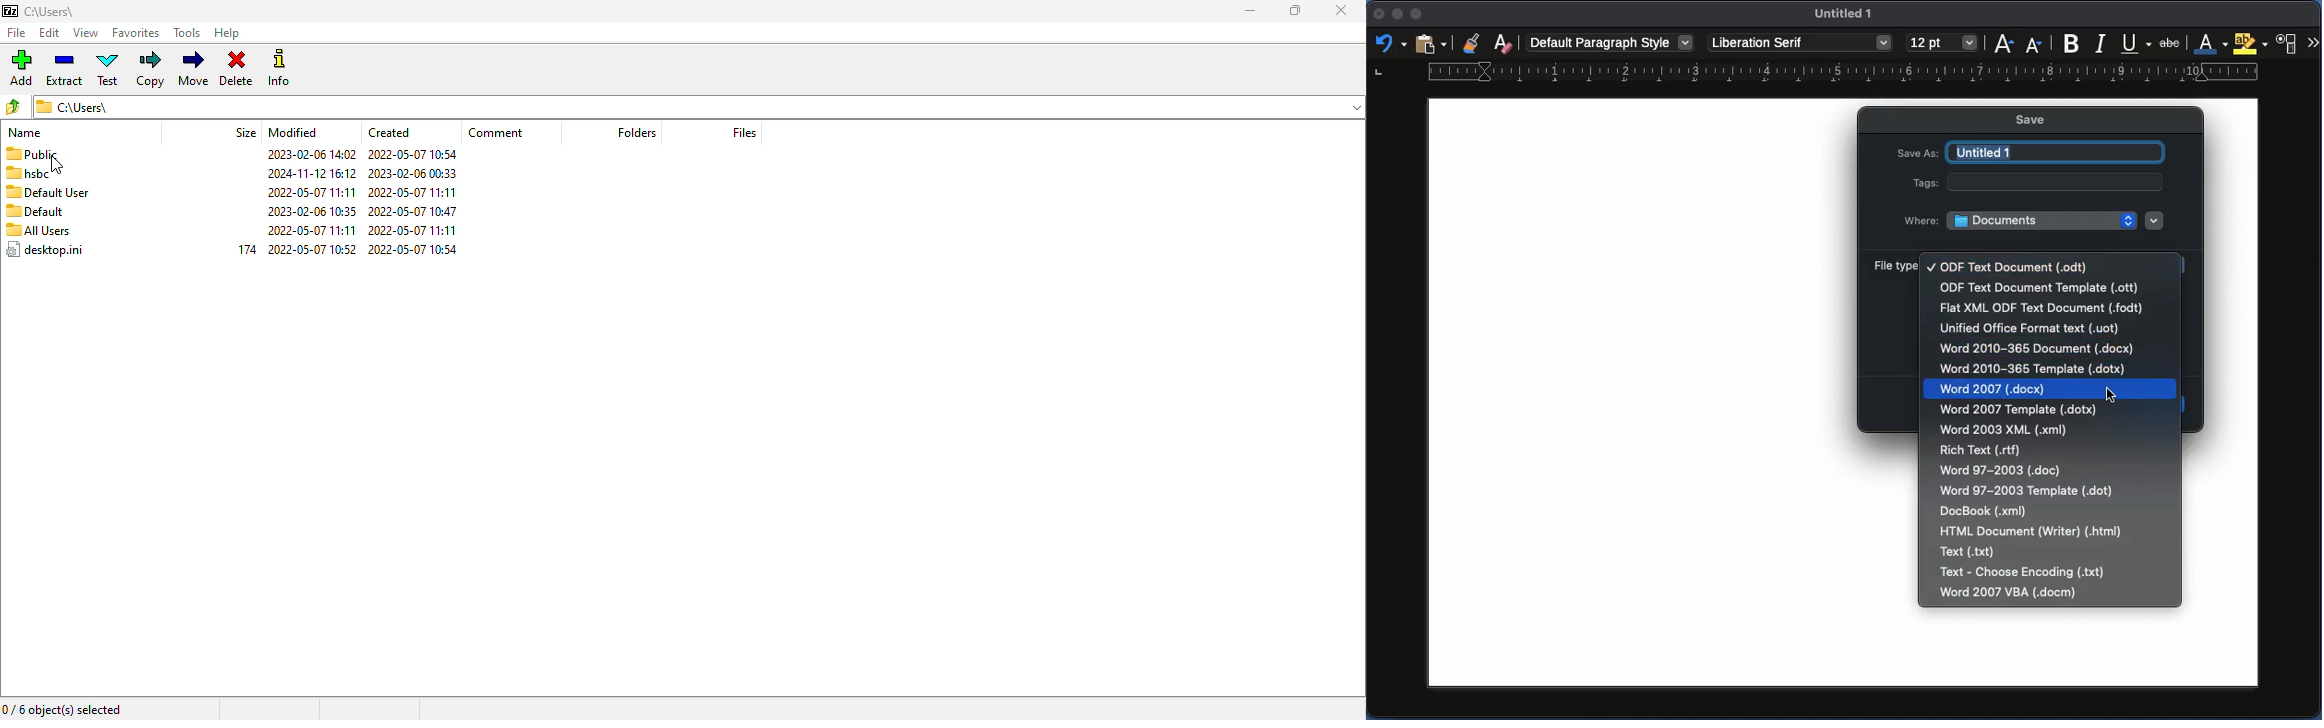 The width and height of the screenshot is (2324, 728). I want to click on Character, so click(2288, 43).